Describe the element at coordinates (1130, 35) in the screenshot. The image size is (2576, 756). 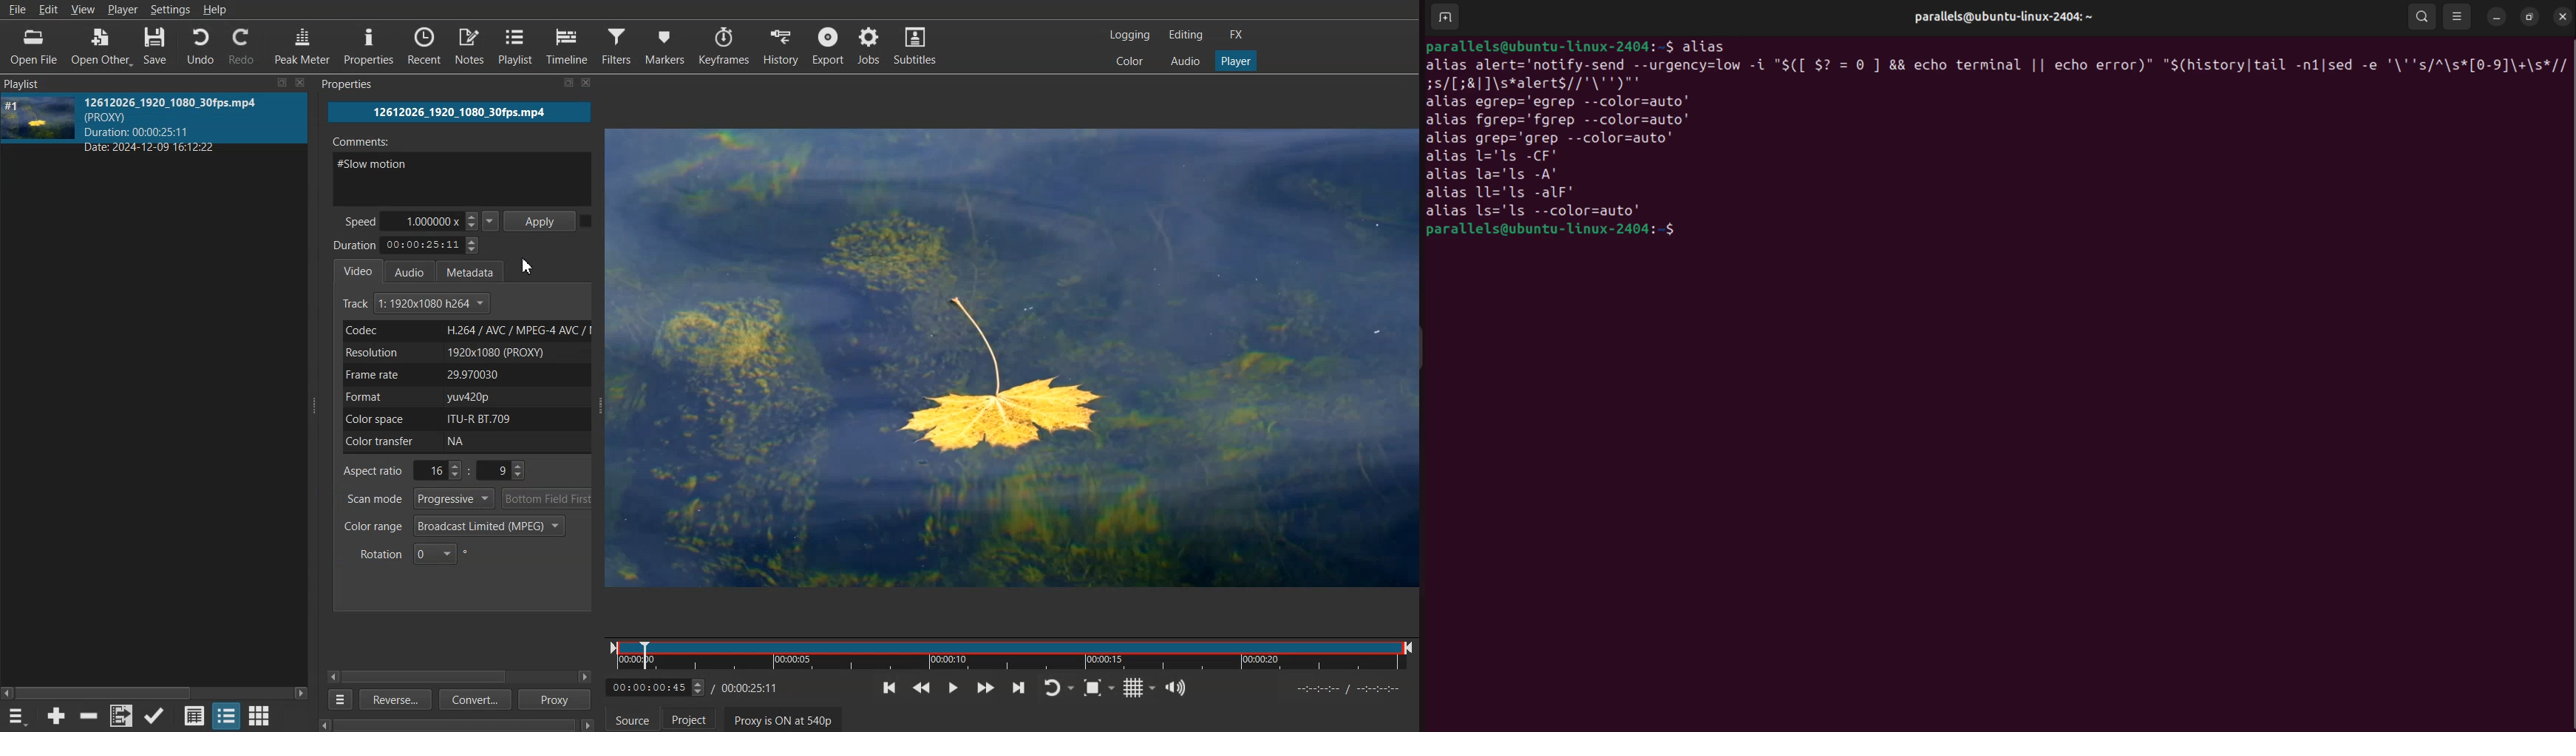
I see `Logging` at that location.